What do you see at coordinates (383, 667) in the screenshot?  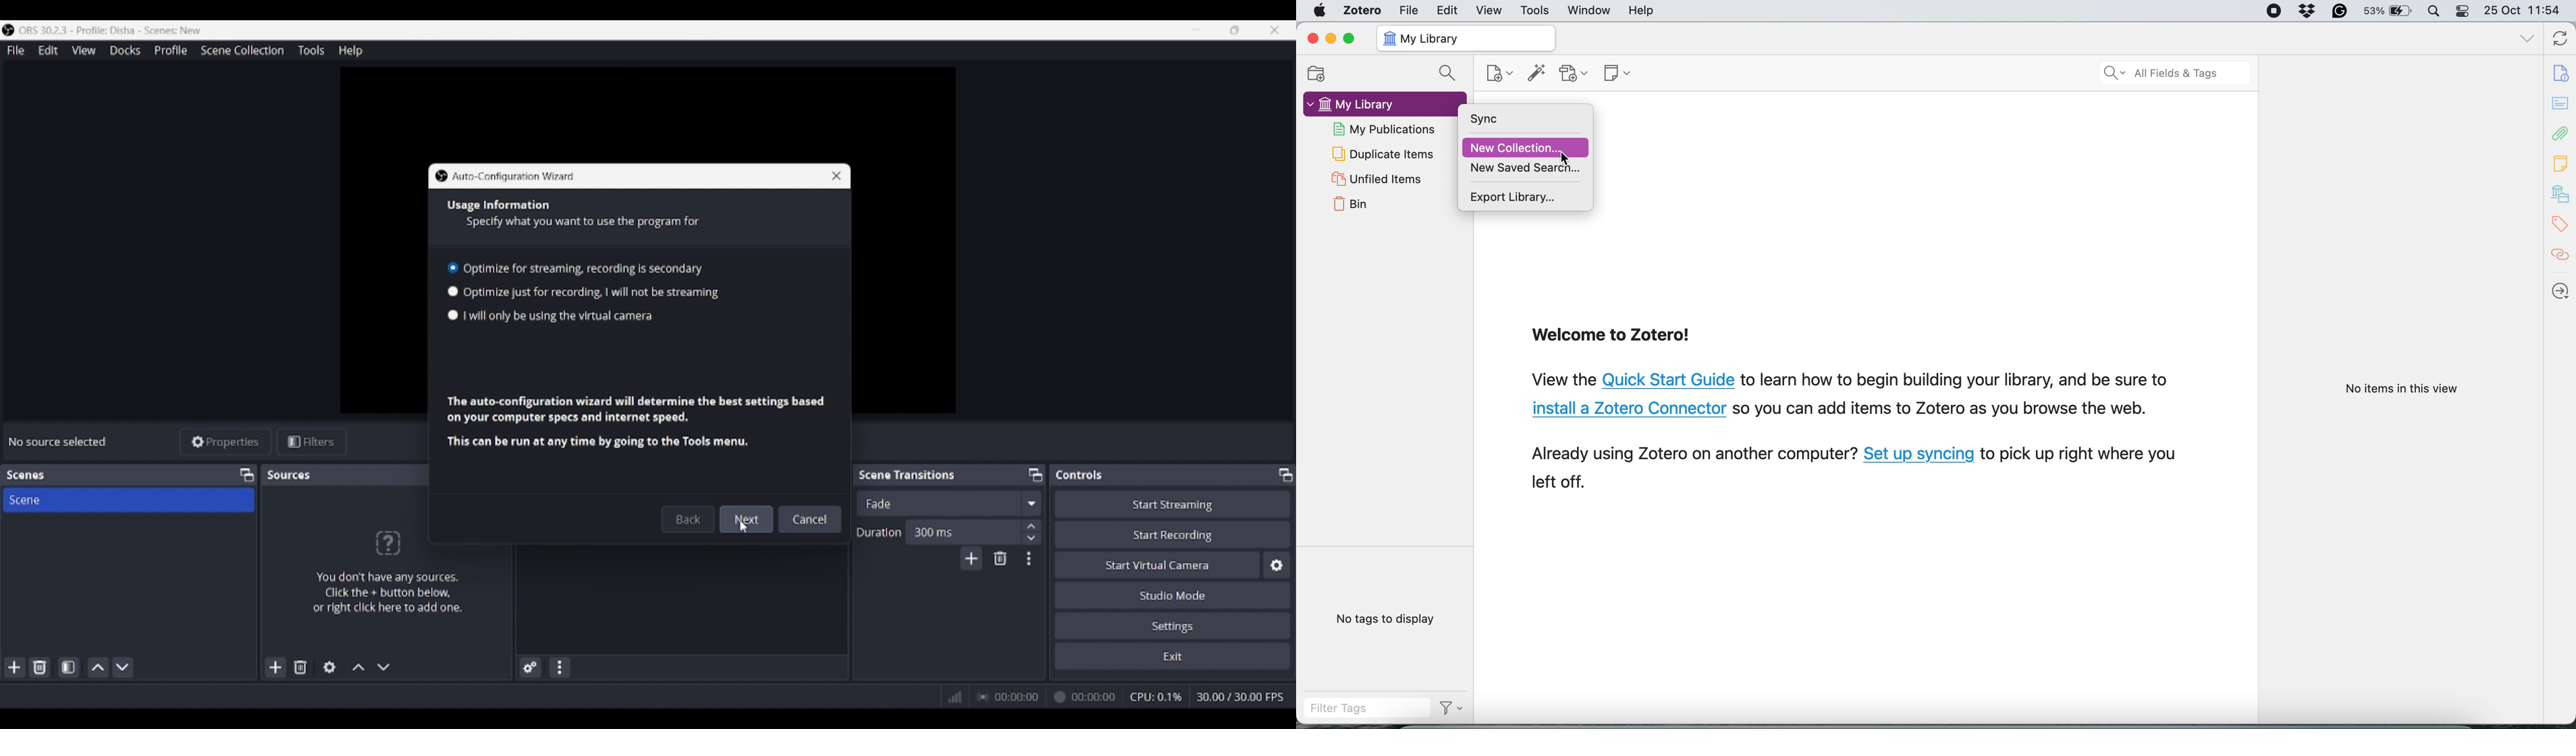 I see `Move source down` at bounding box center [383, 667].